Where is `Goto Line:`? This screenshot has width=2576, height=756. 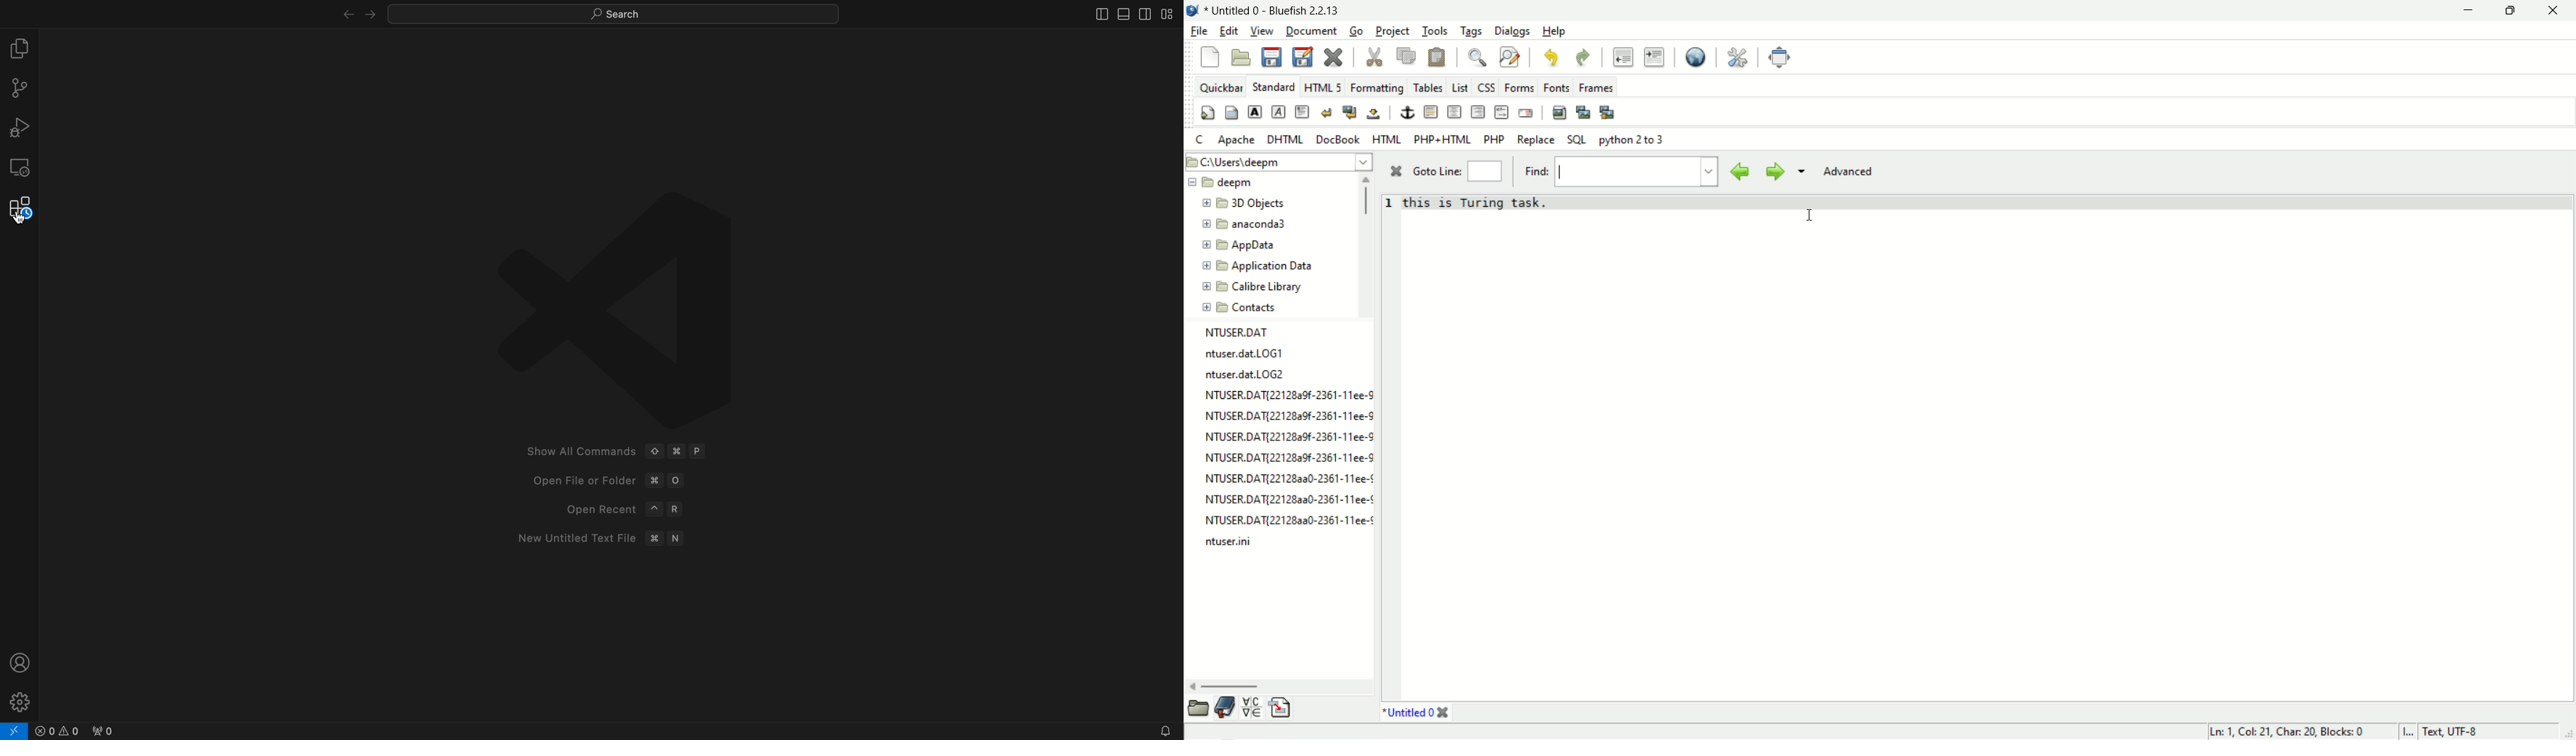
Goto Line: is located at coordinates (1439, 173).